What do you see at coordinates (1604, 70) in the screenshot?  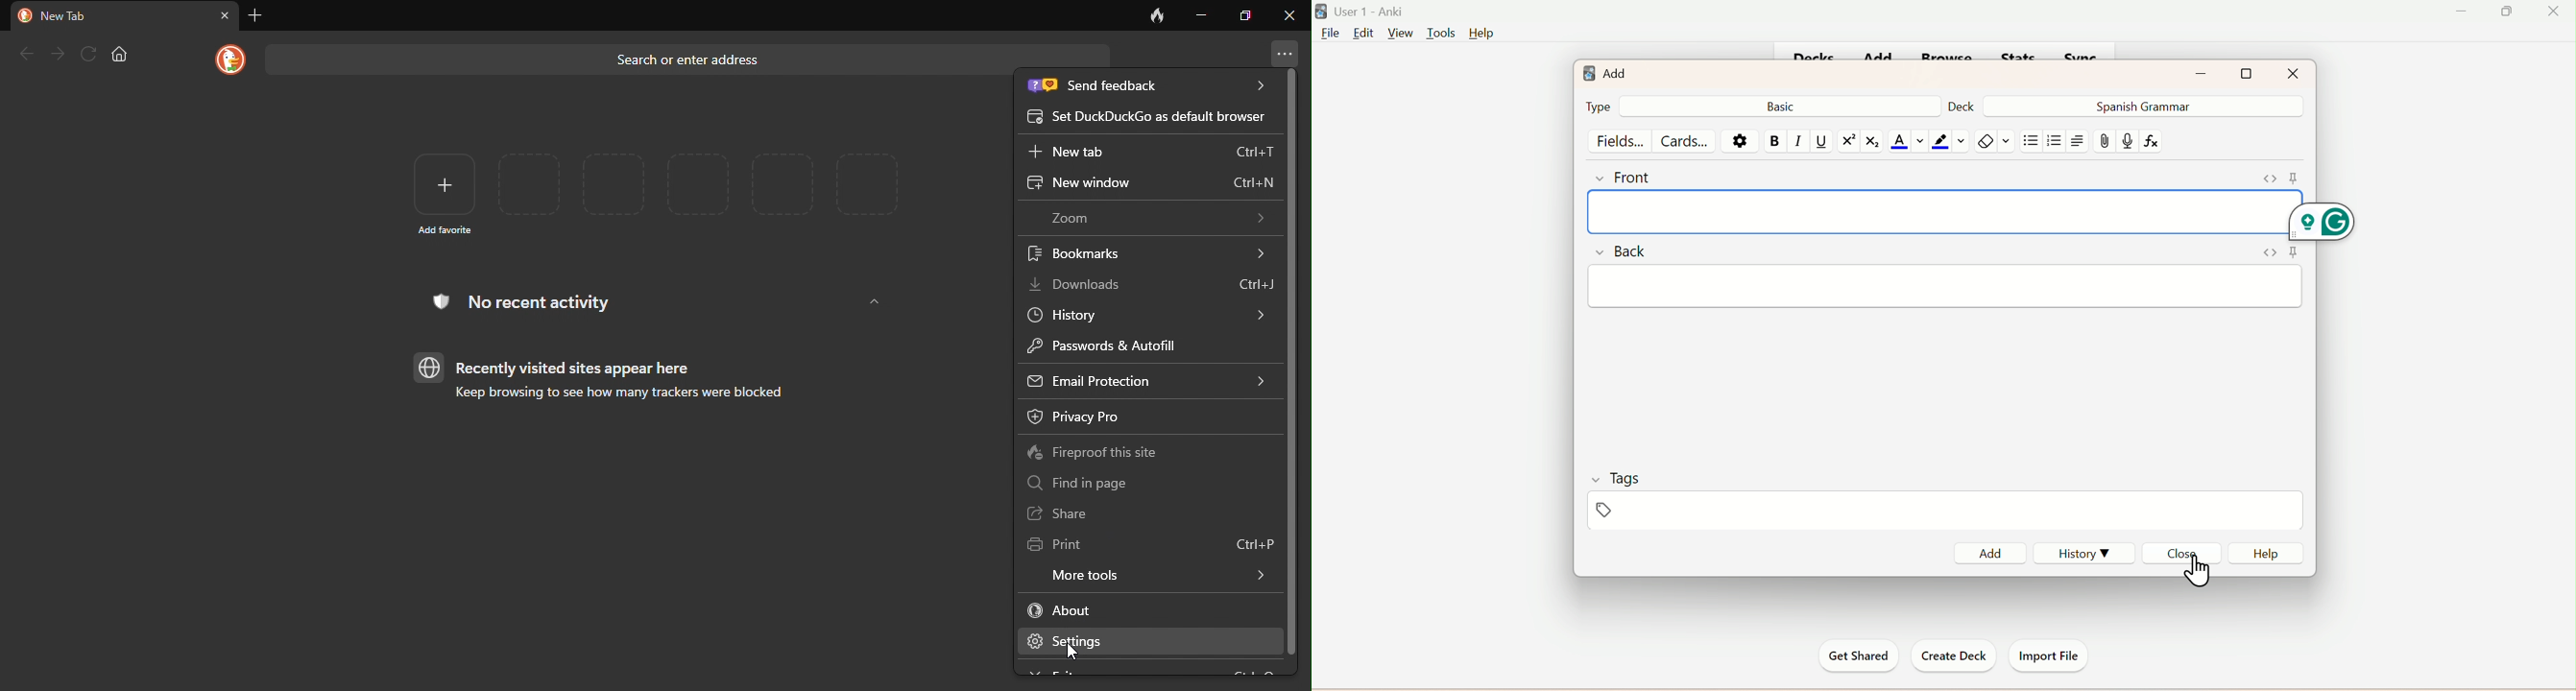 I see `Add` at bounding box center [1604, 70].